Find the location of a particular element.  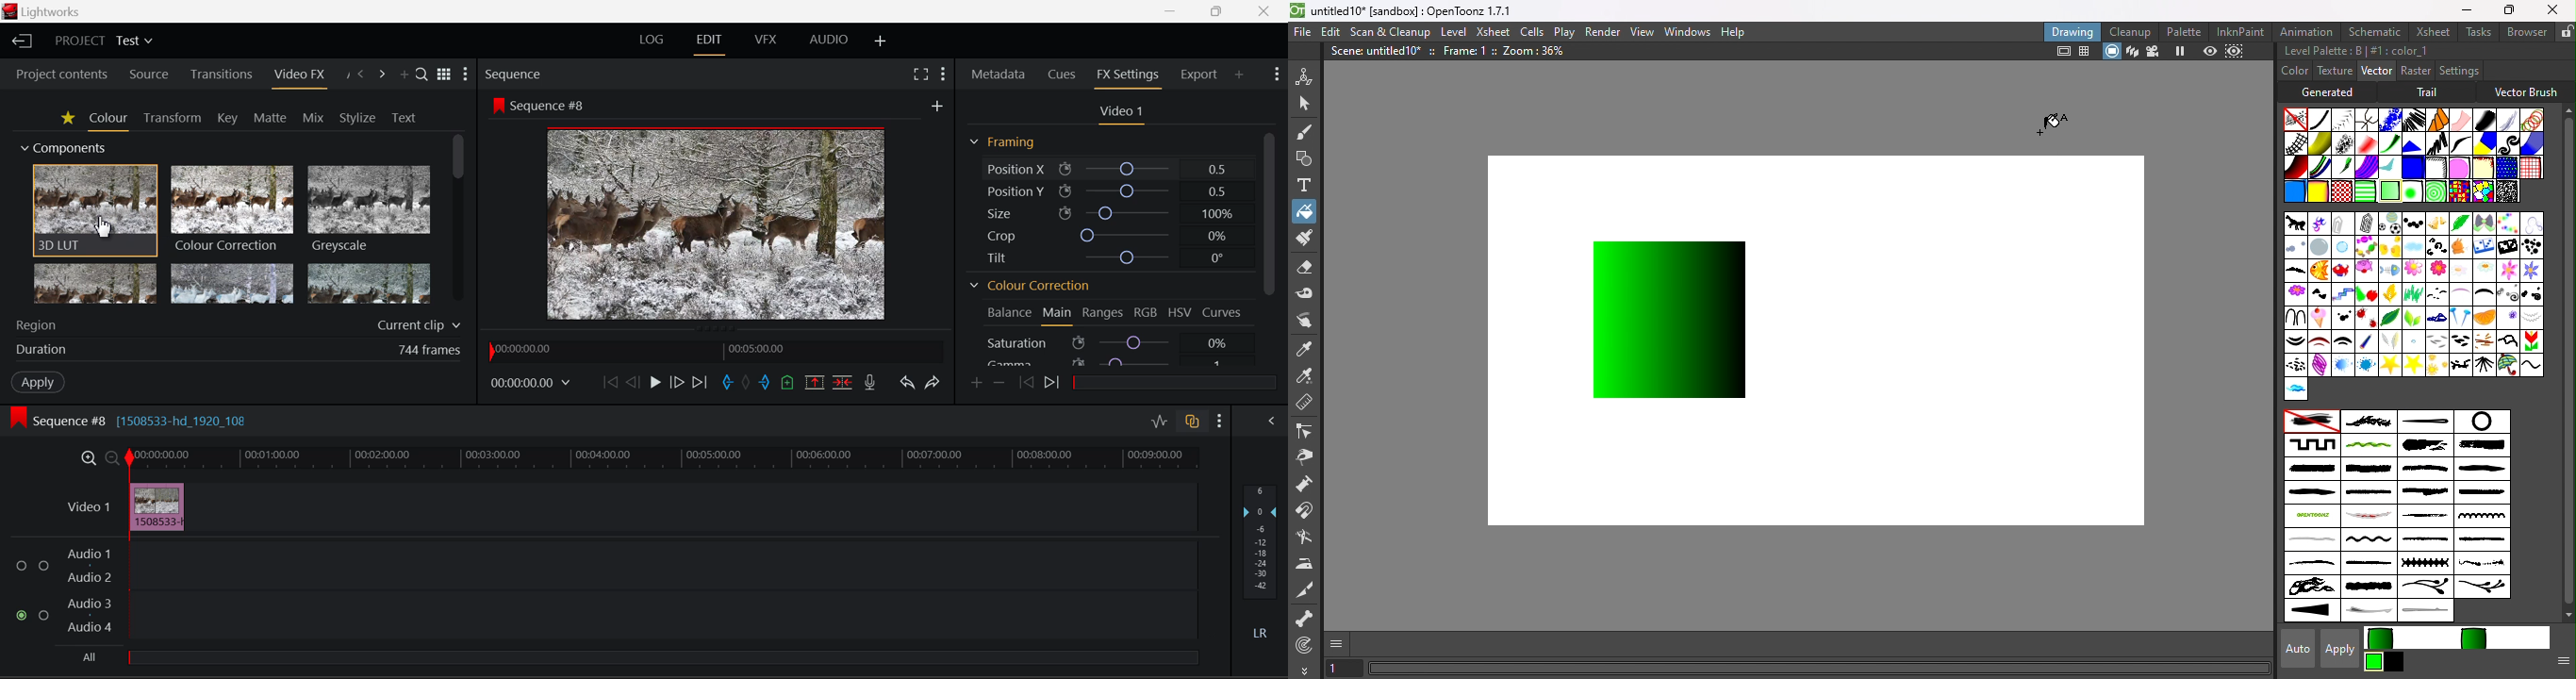

Cutter tool is located at coordinates (1304, 538).